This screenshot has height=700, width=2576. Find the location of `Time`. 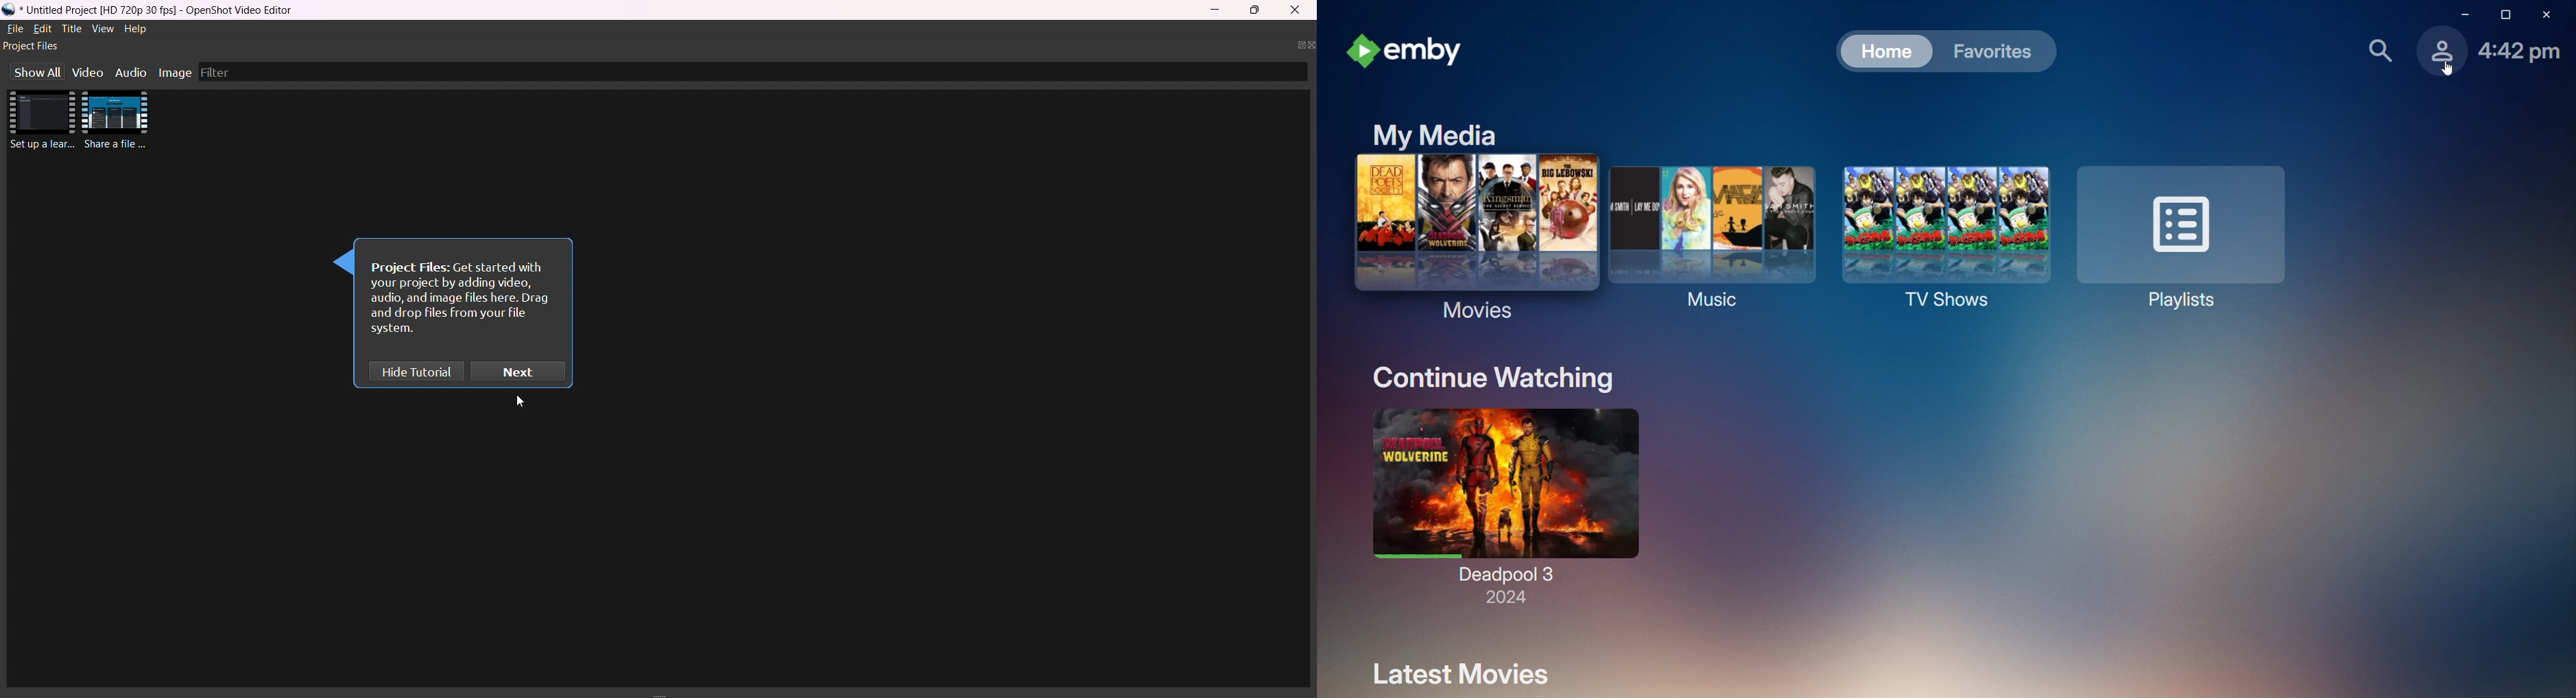

Time is located at coordinates (2520, 55).